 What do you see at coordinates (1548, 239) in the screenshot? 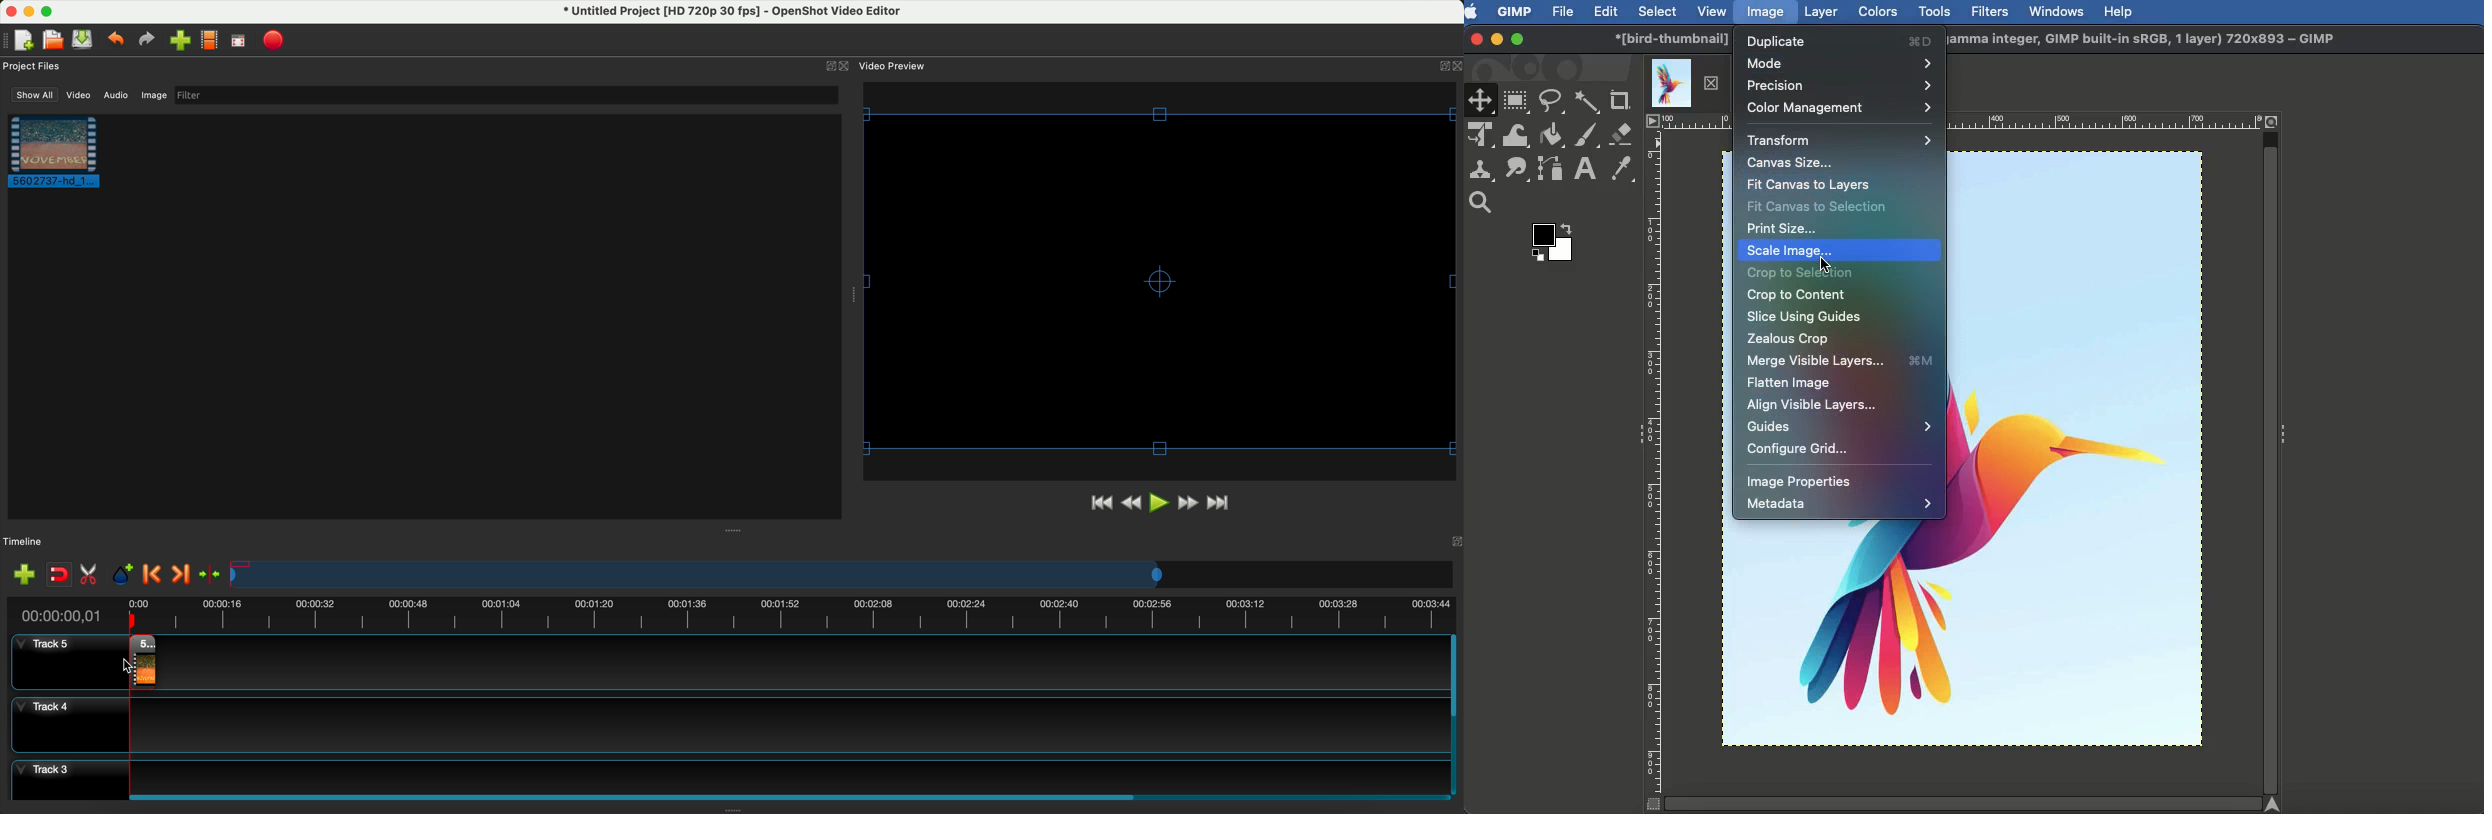
I see `Color` at bounding box center [1548, 239].